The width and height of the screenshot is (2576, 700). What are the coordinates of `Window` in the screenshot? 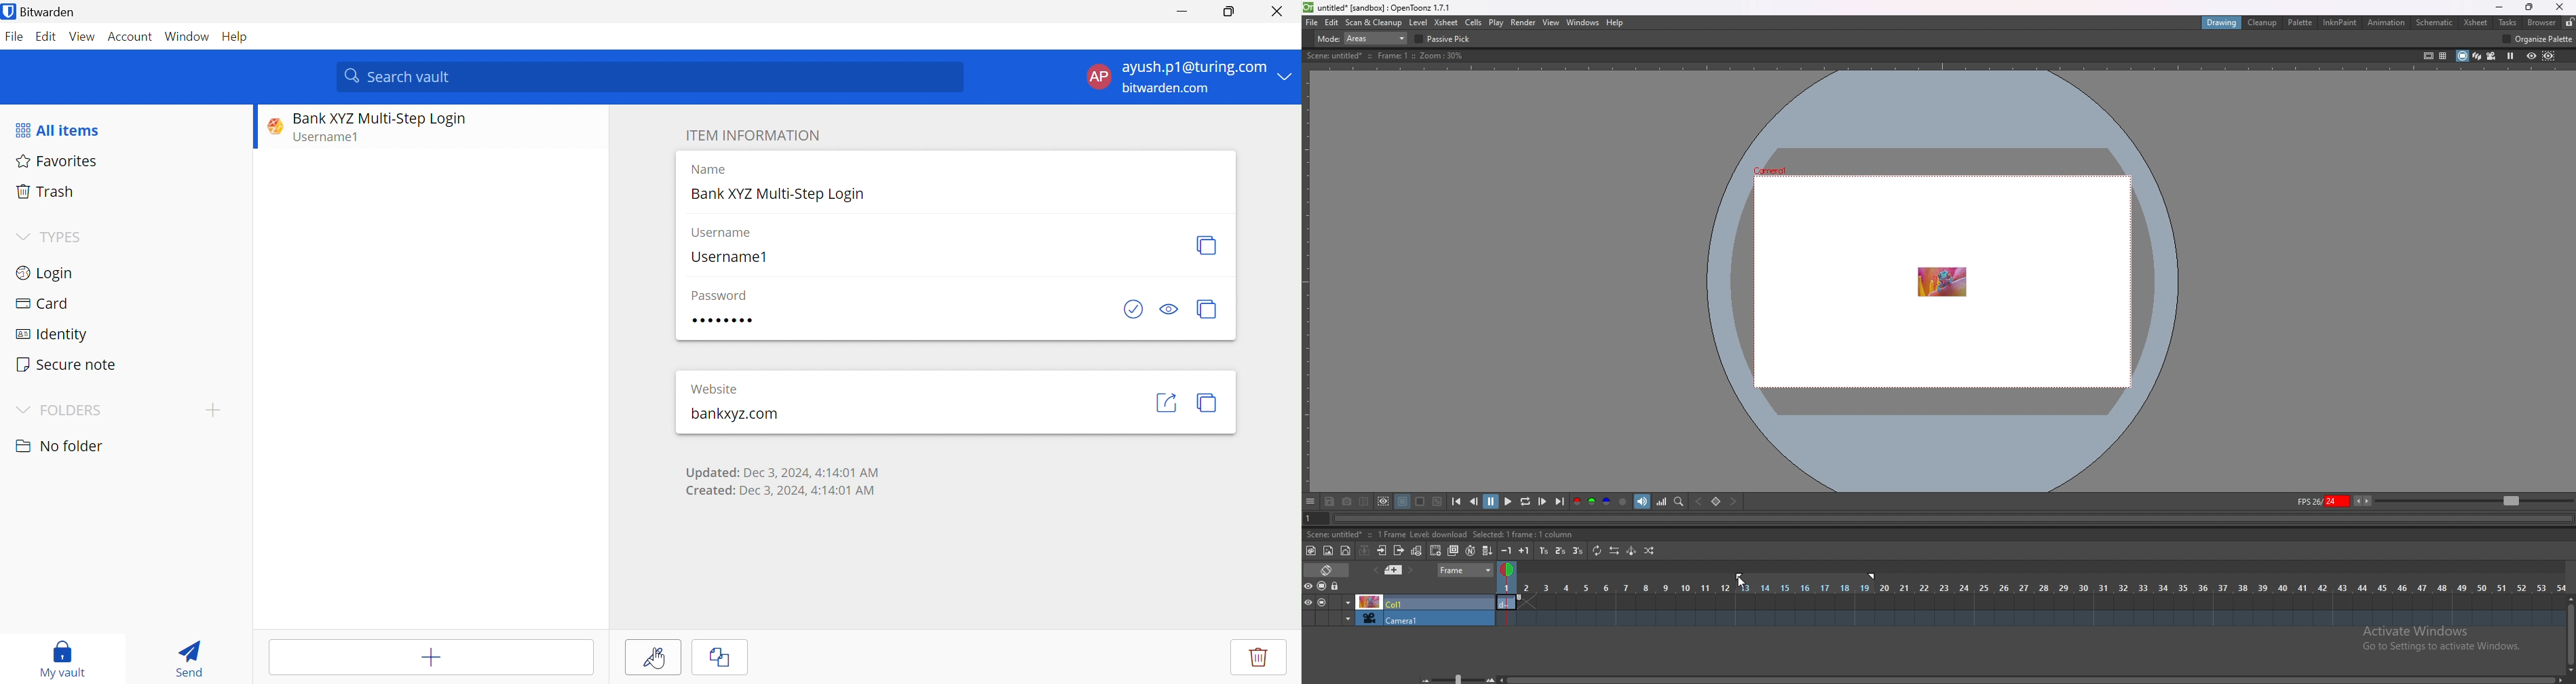 It's located at (187, 38).